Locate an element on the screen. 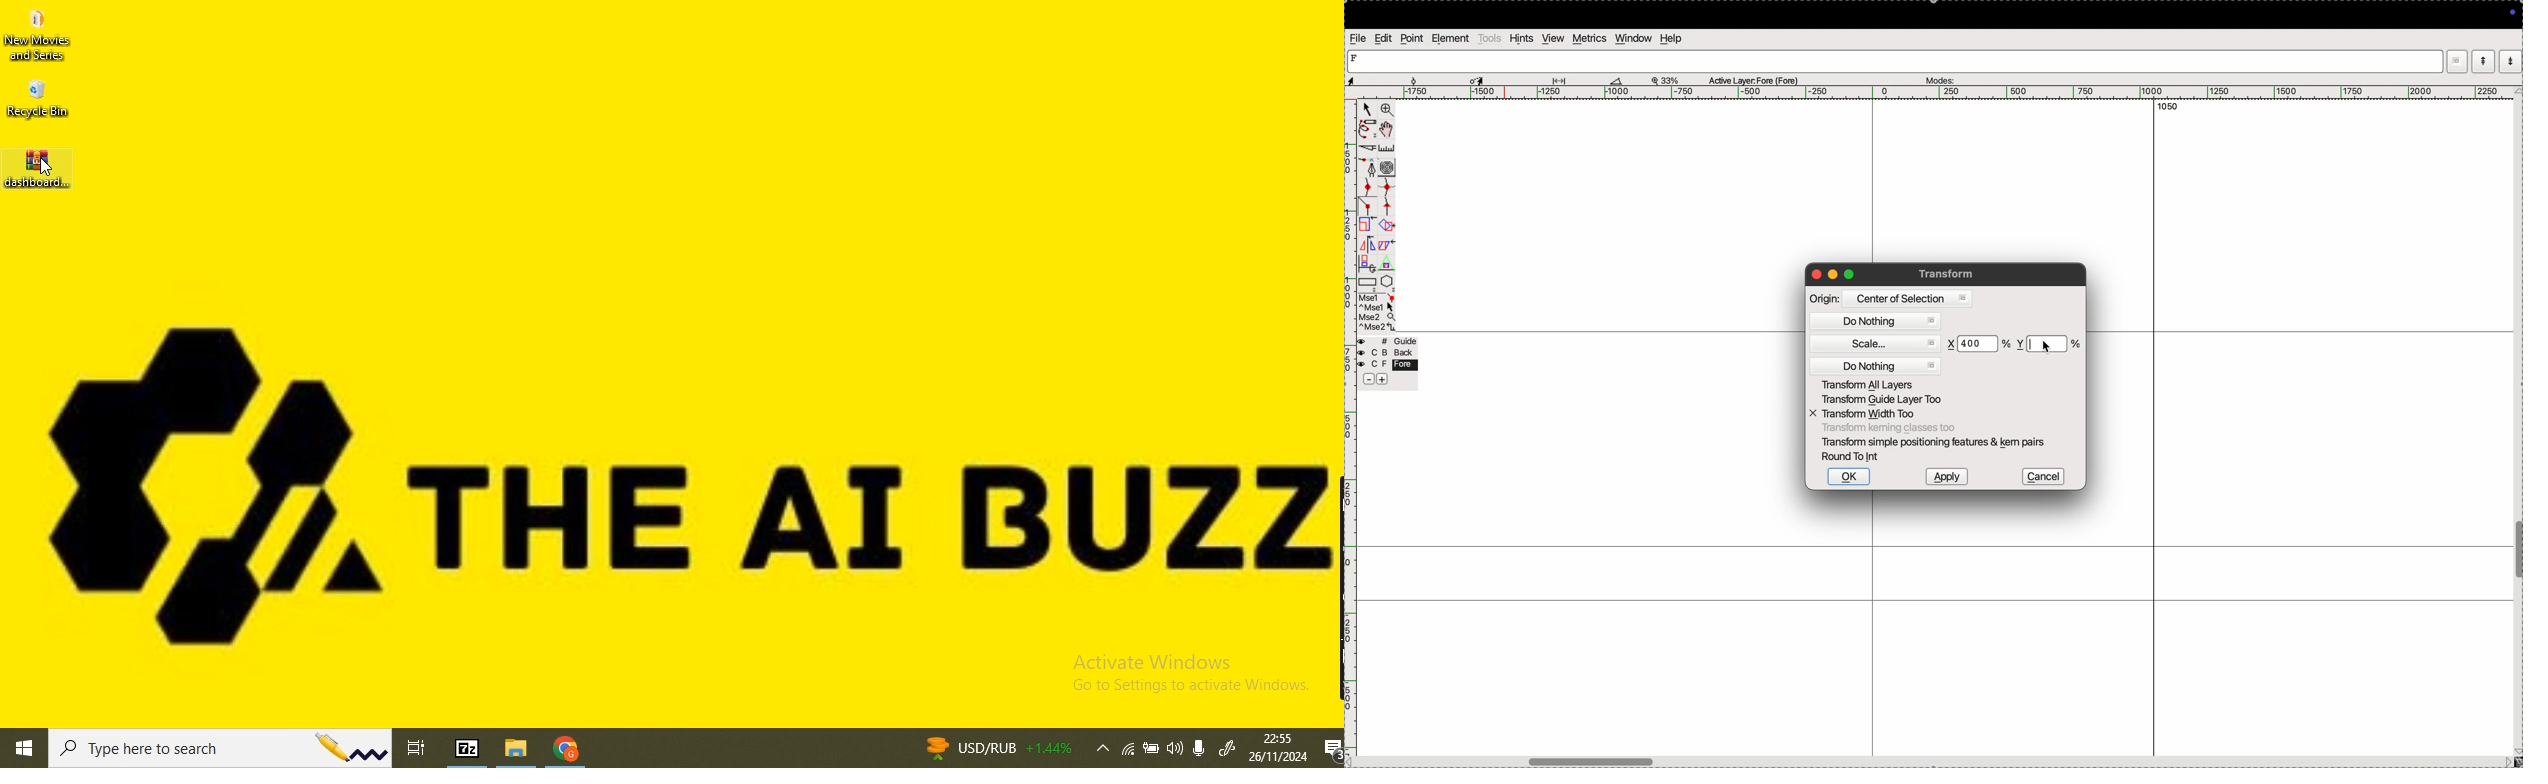  Active layer is located at coordinates (1754, 79).